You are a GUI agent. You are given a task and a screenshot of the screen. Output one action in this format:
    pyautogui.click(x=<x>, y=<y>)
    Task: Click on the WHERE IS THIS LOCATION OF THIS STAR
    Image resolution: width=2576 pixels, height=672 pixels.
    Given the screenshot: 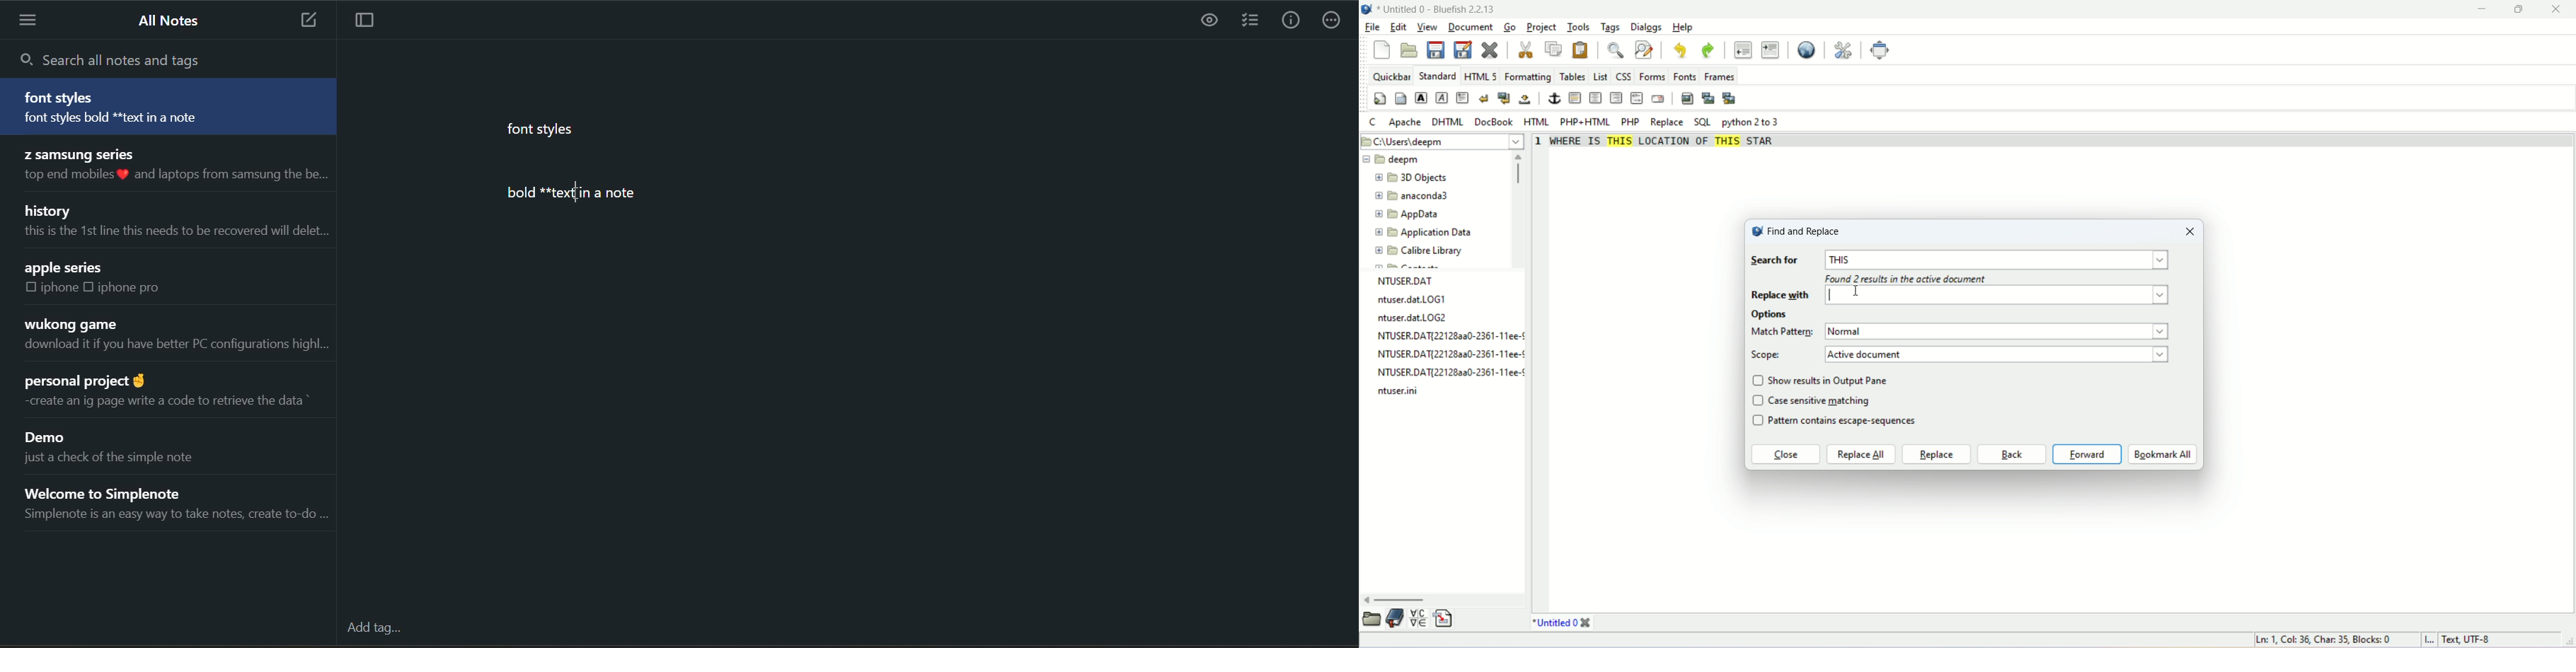 What is the action you would take?
    pyautogui.click(x=1668, y=145)
    